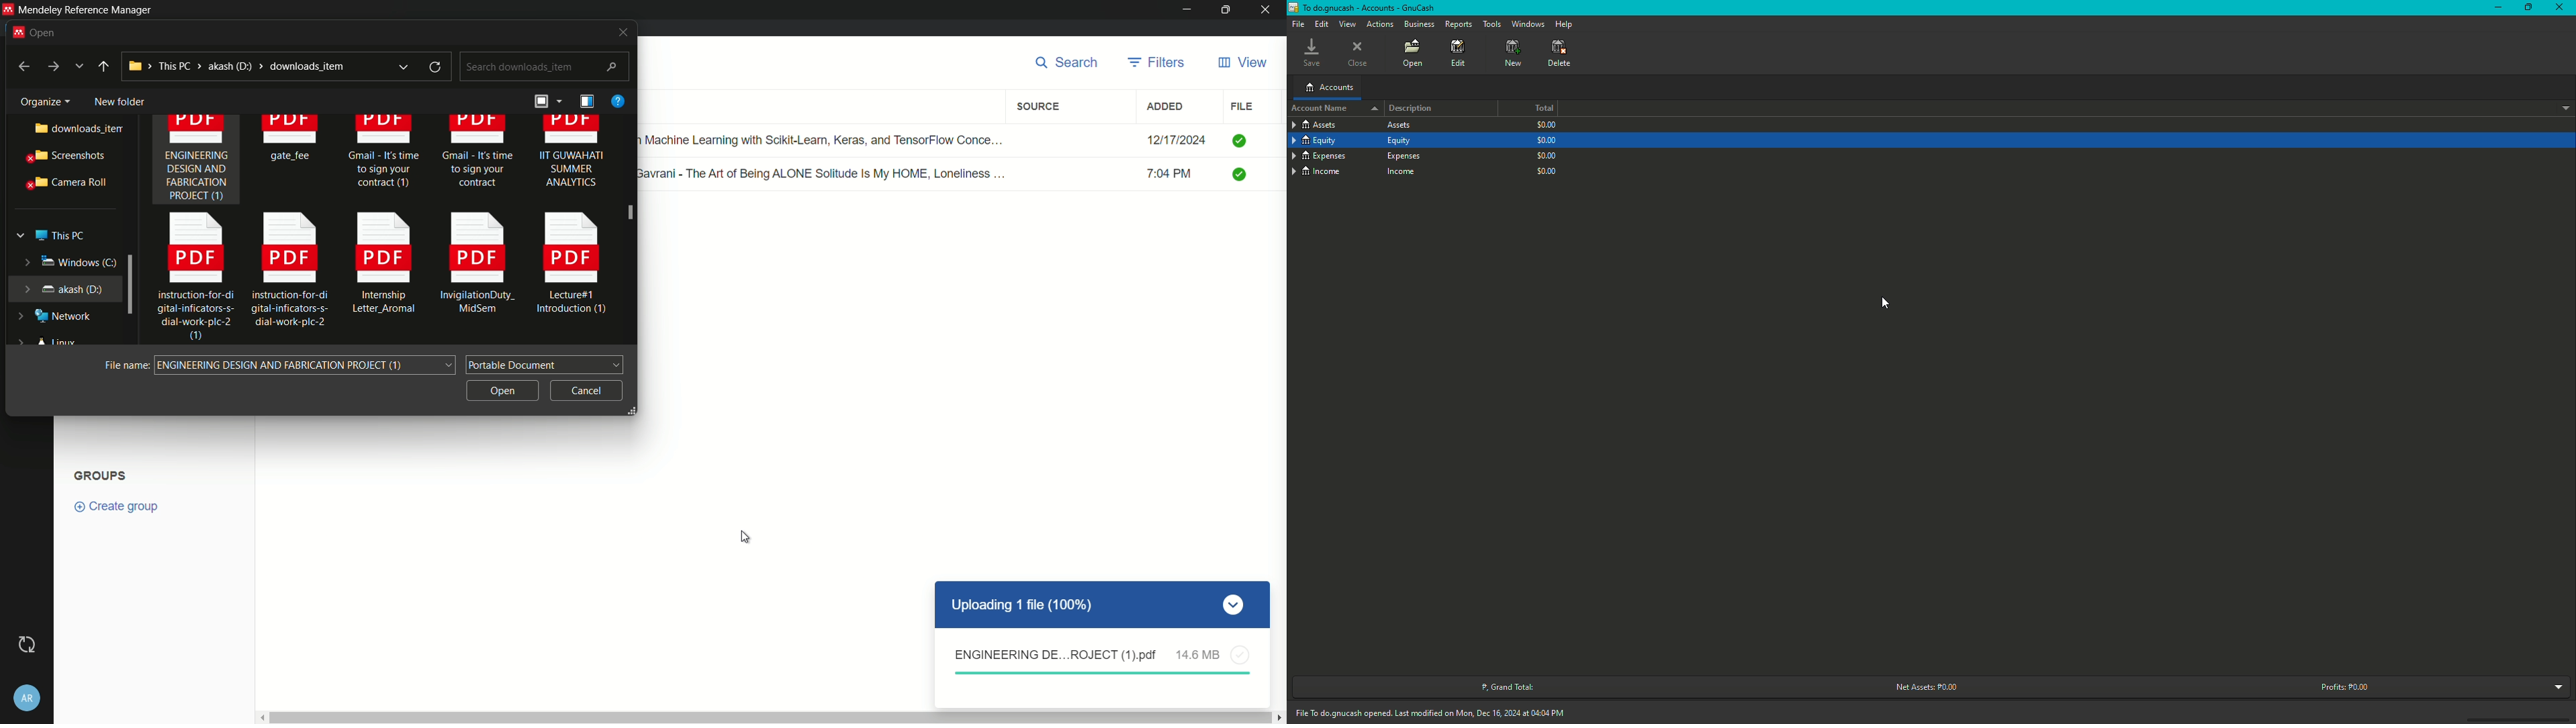 This screenshot has height=728, width=2576. What do you see at coordinates (572, 158) in the screenshot?
I see `IIT GUWAHATI
SUMMER
ANALYTICS` at bounding box center [572, 158].